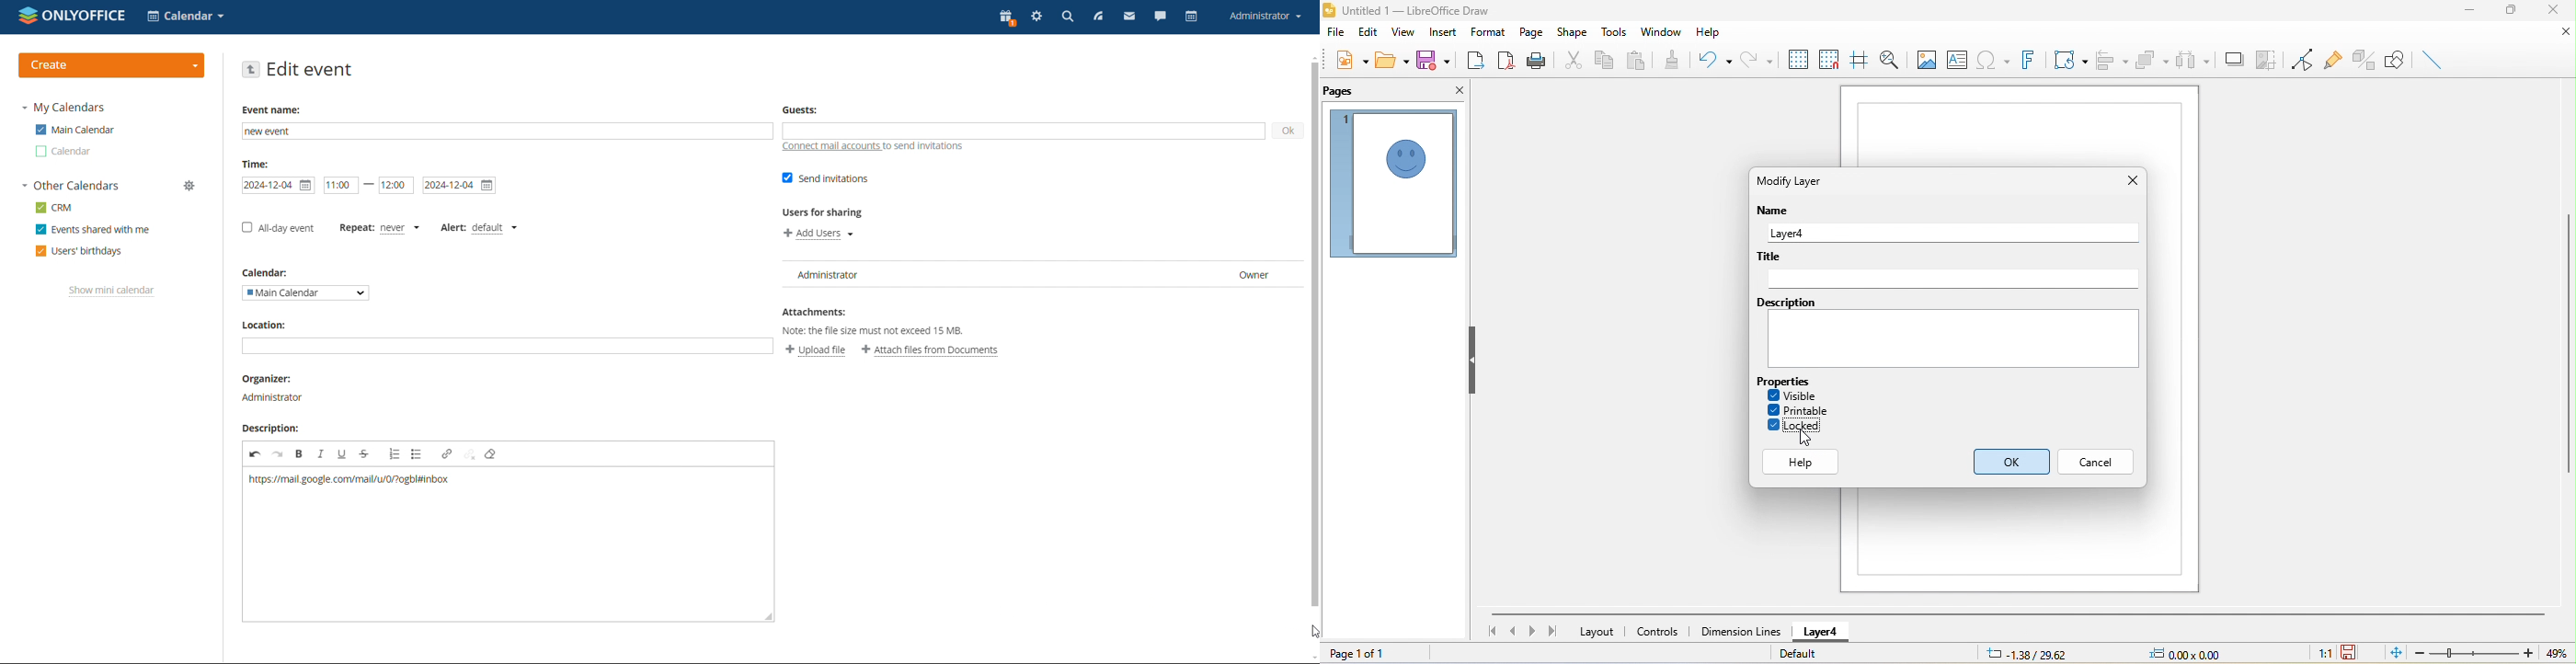 The width and height of the screenshot is (2576, 672). I want to click on cursor, so click(1308, 630).